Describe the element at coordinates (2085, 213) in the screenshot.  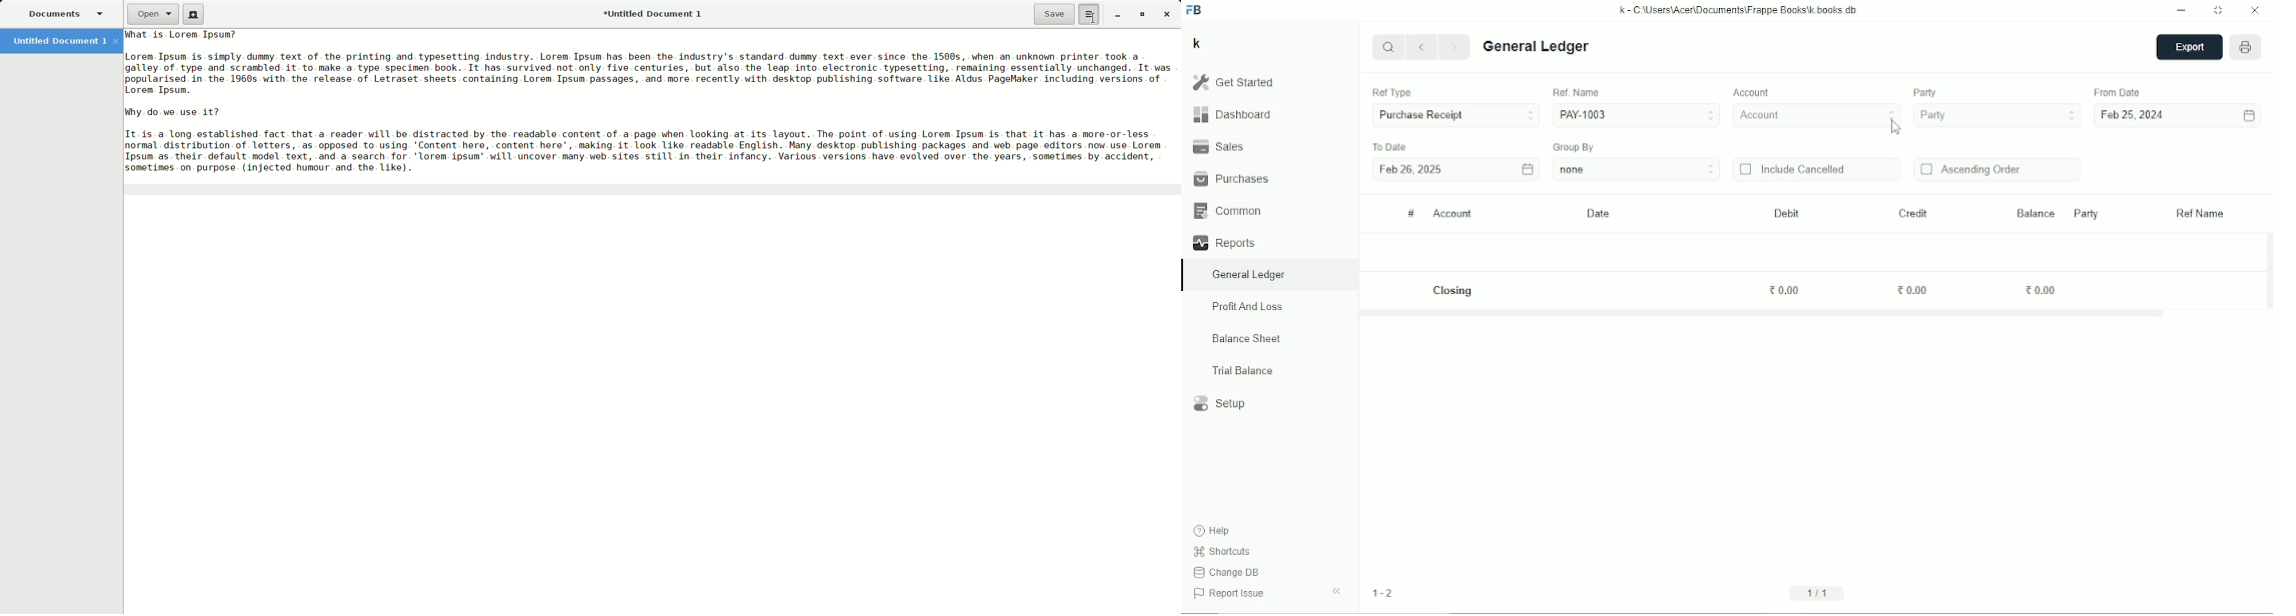
I see `Party` at that location.